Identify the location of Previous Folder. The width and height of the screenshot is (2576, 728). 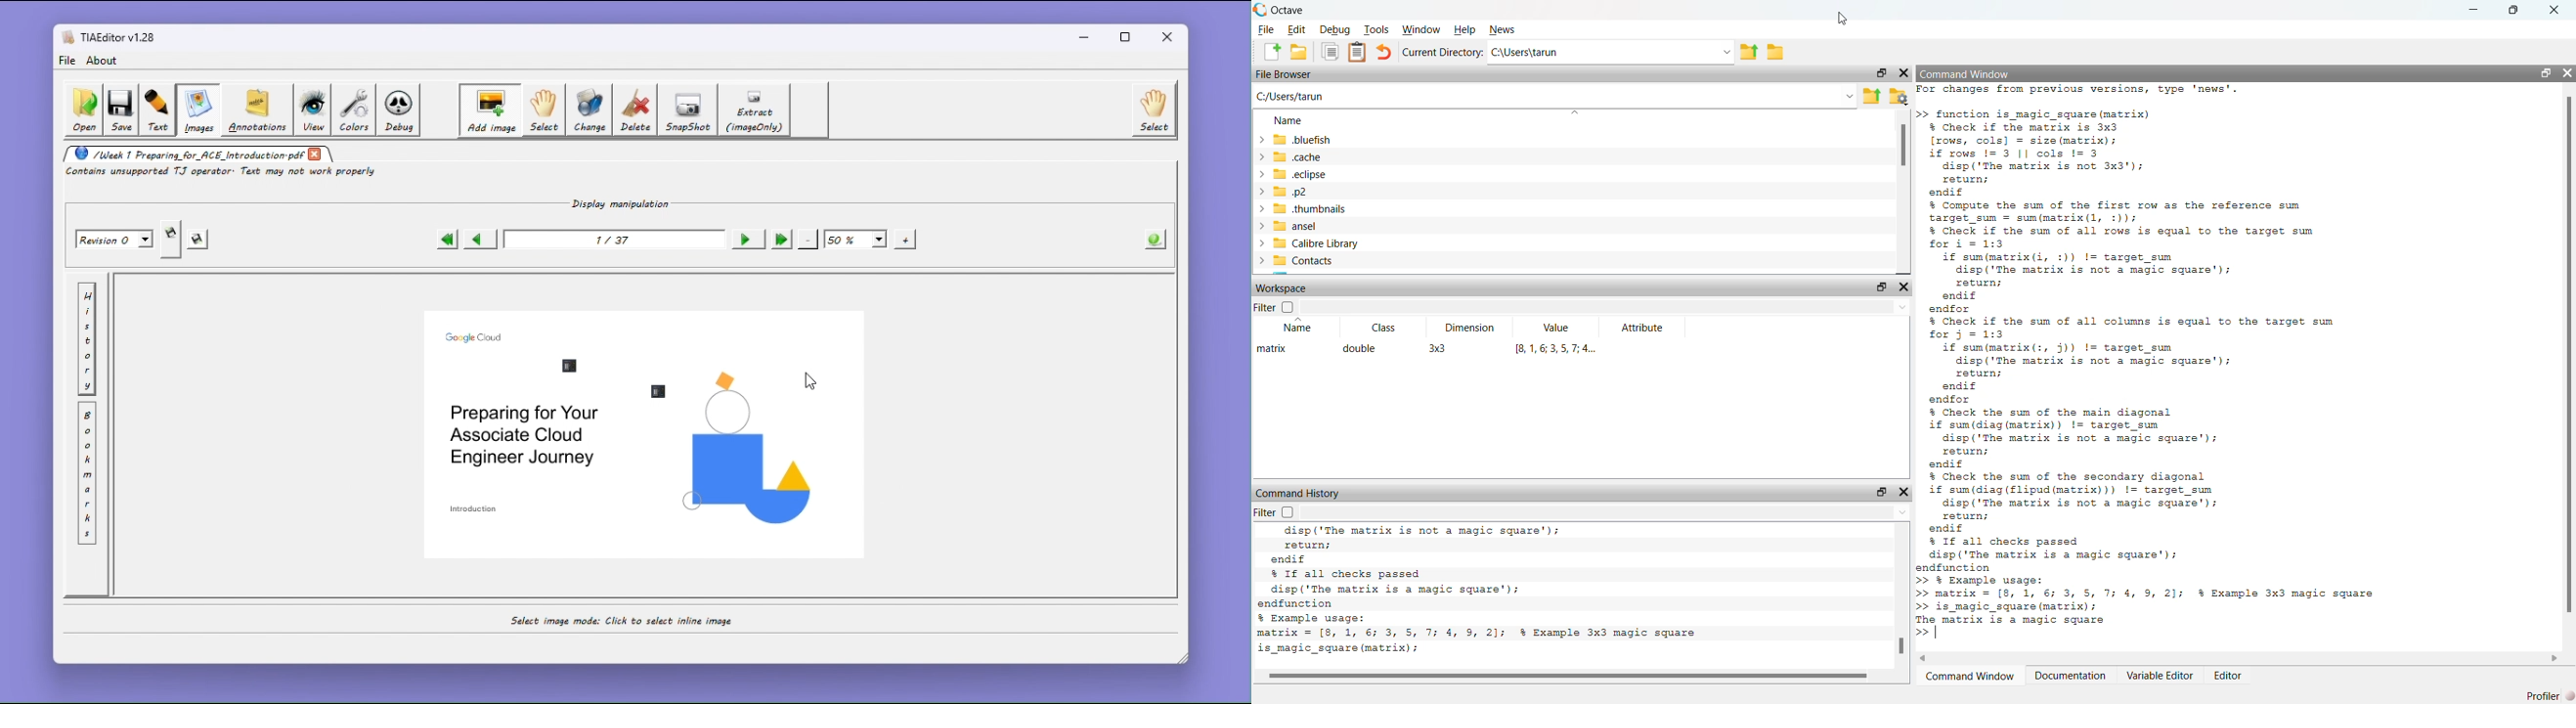
(1872, 96).